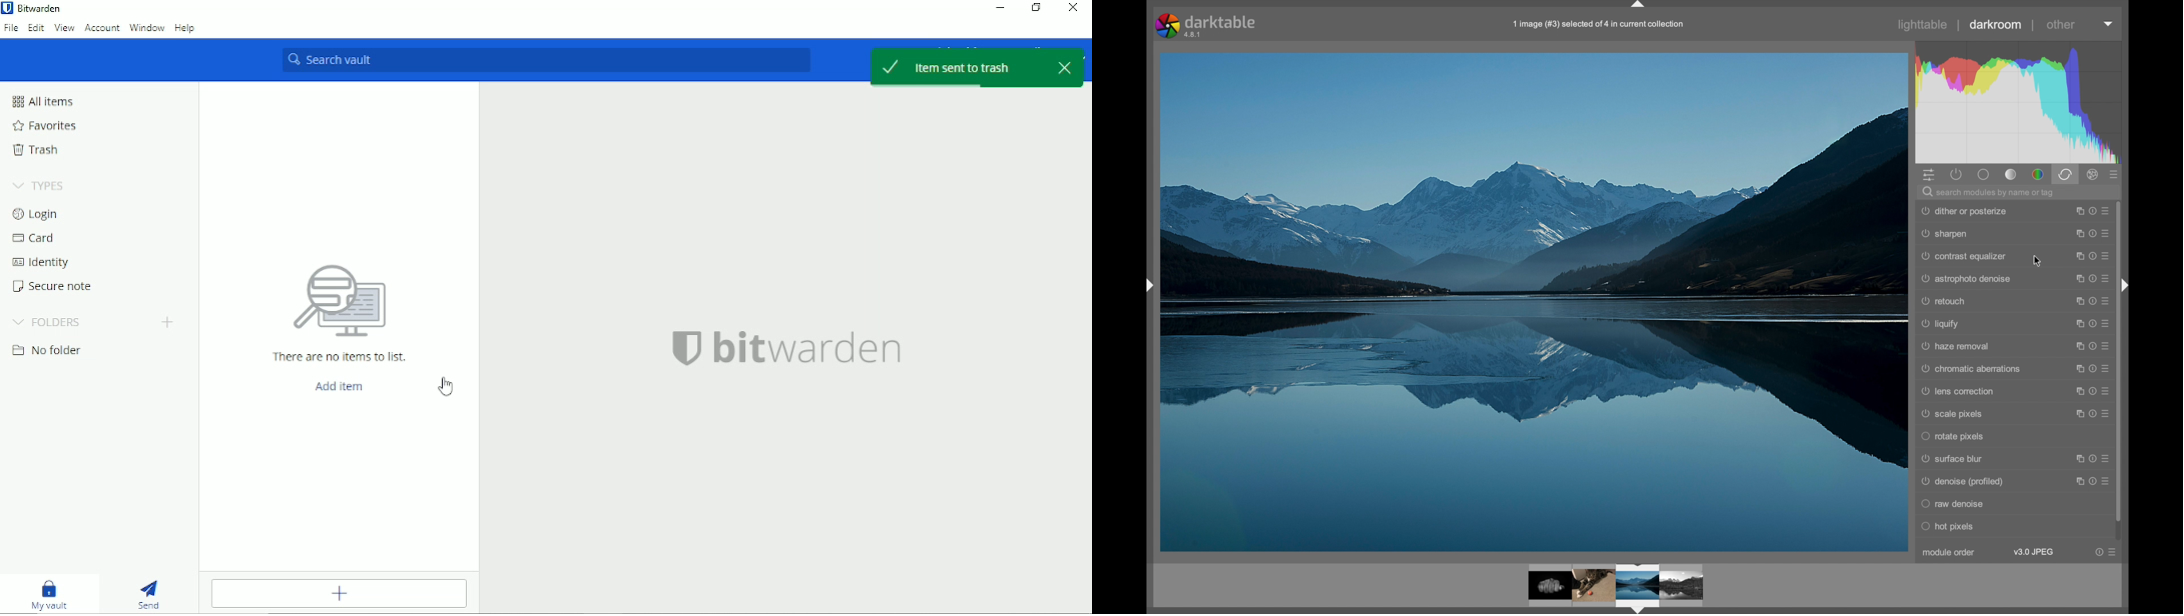  Describe the element at coordinates (538, 61) in the screenshot. I see `Search vault` at that location.